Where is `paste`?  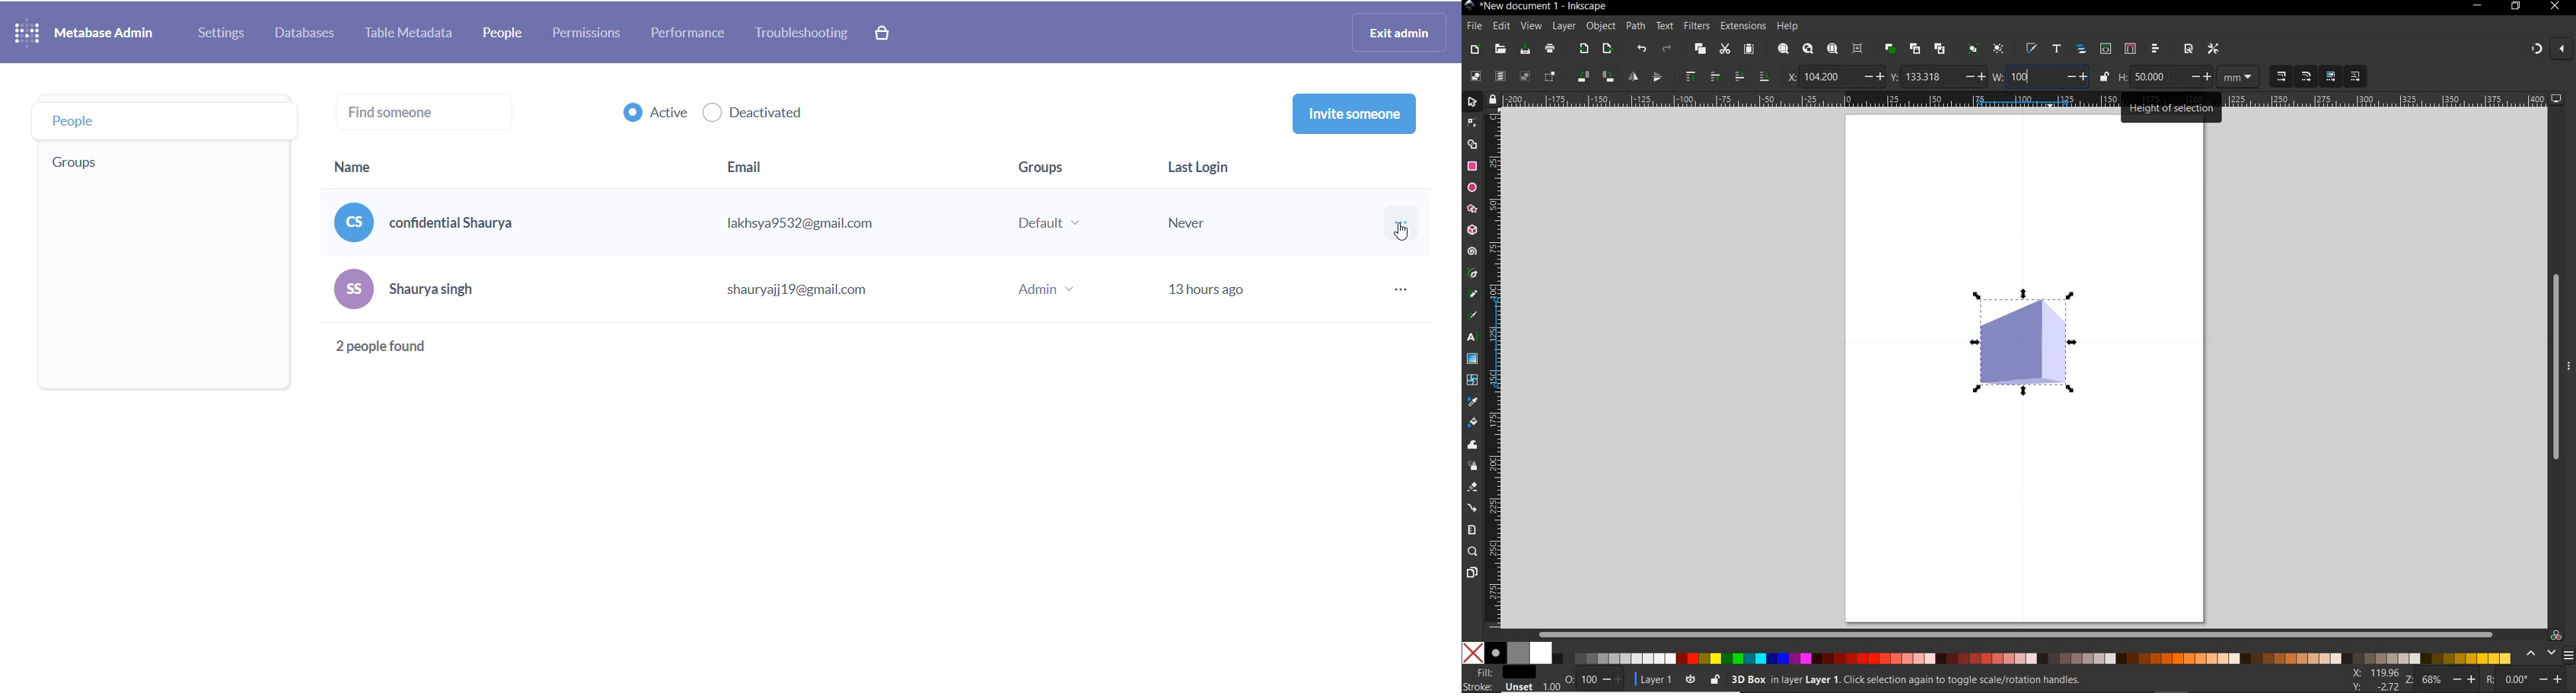
paste is located at coordinates (1749, 50).